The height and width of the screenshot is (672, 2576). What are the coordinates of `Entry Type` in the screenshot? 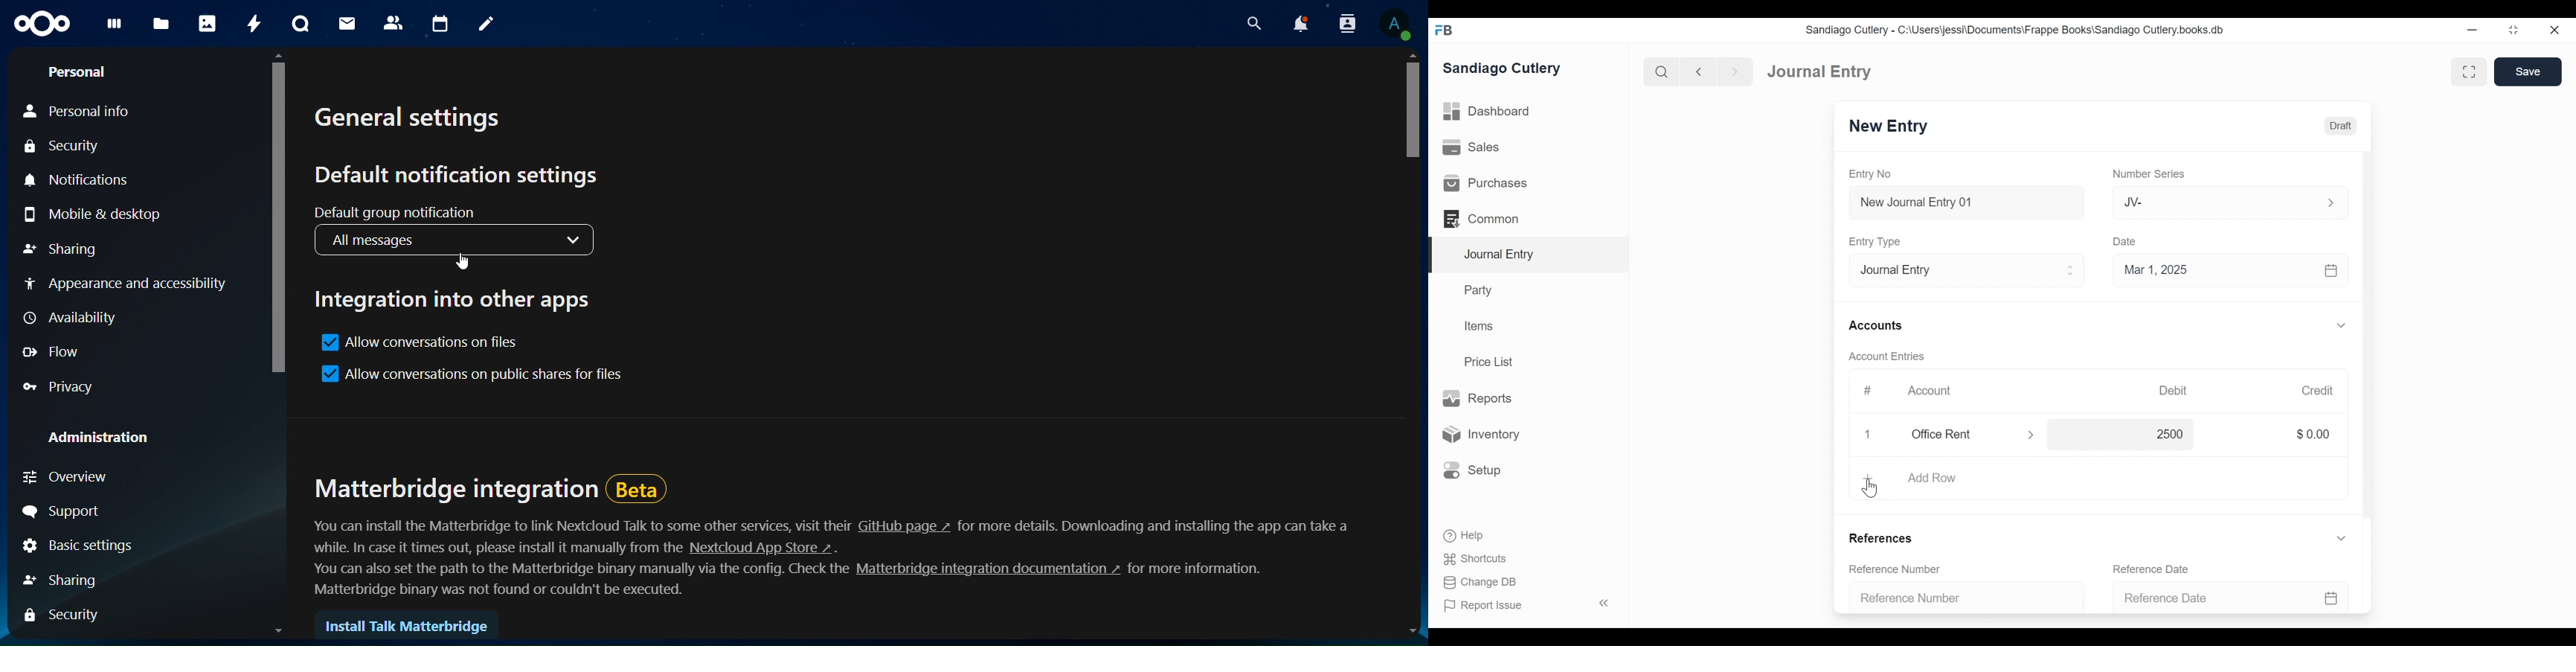 It's located at (1874, 241).